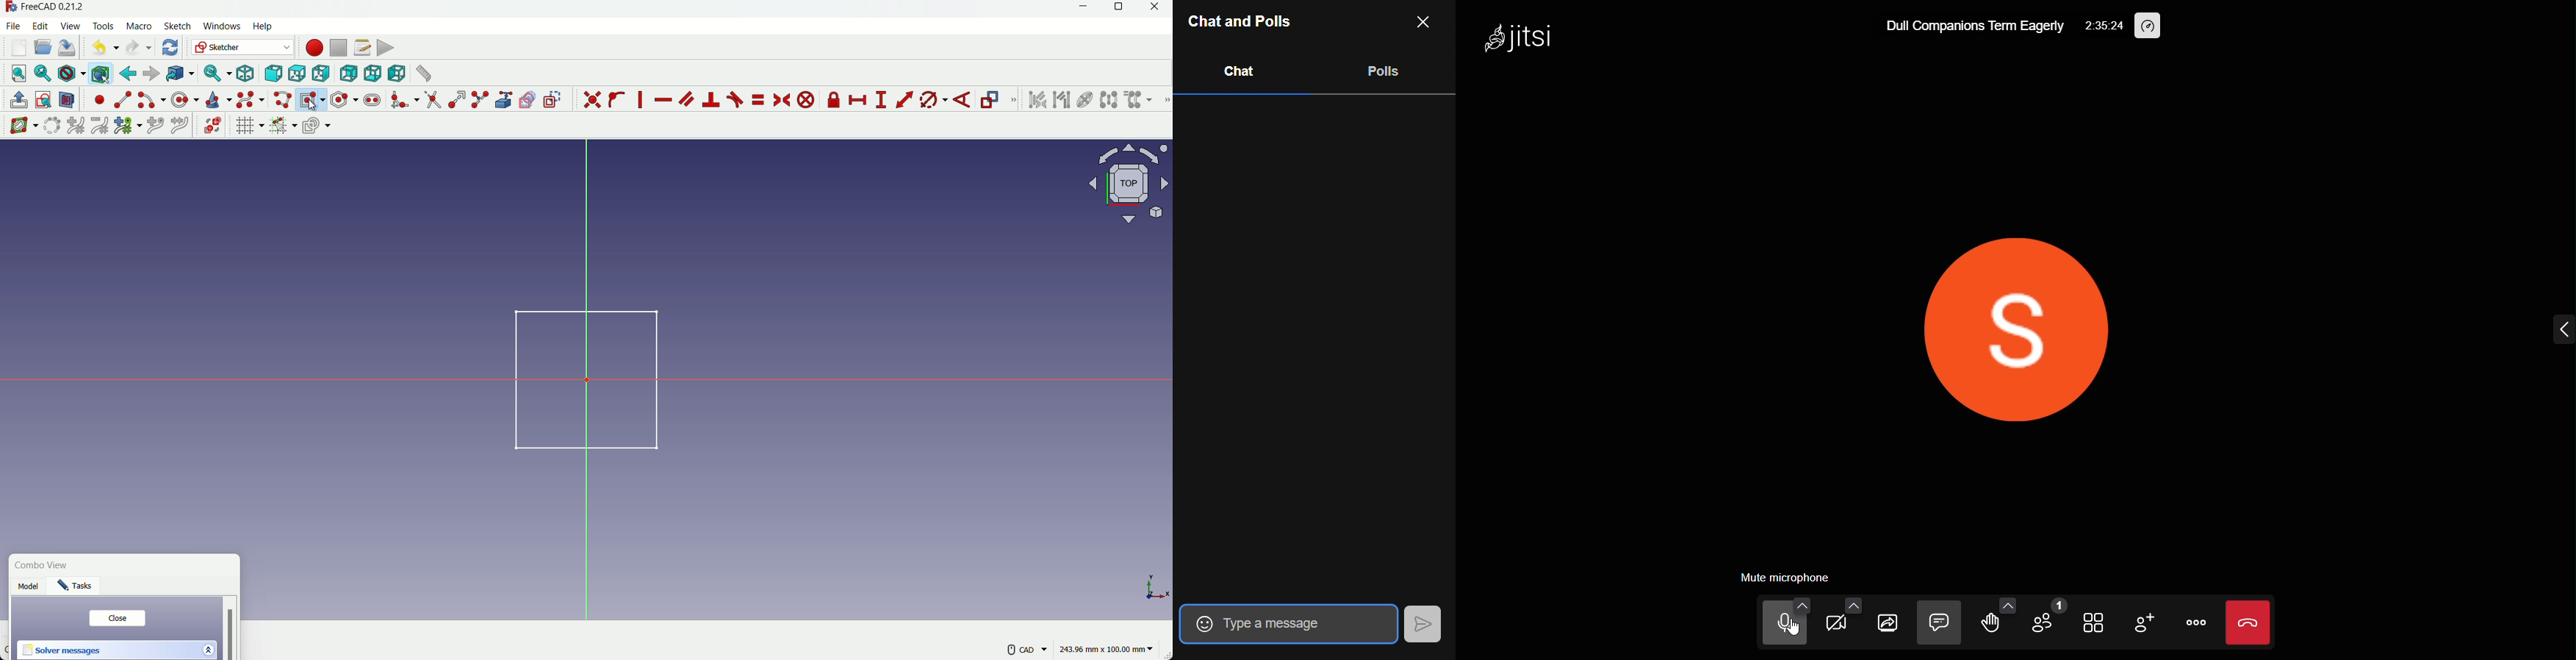 The height and width of the screenshot is (672, 2576). What do you see at coordinates (992, 101) in the screenshot?
I see `toggle driving/ reference constraint` at bounding box center [992, 101].